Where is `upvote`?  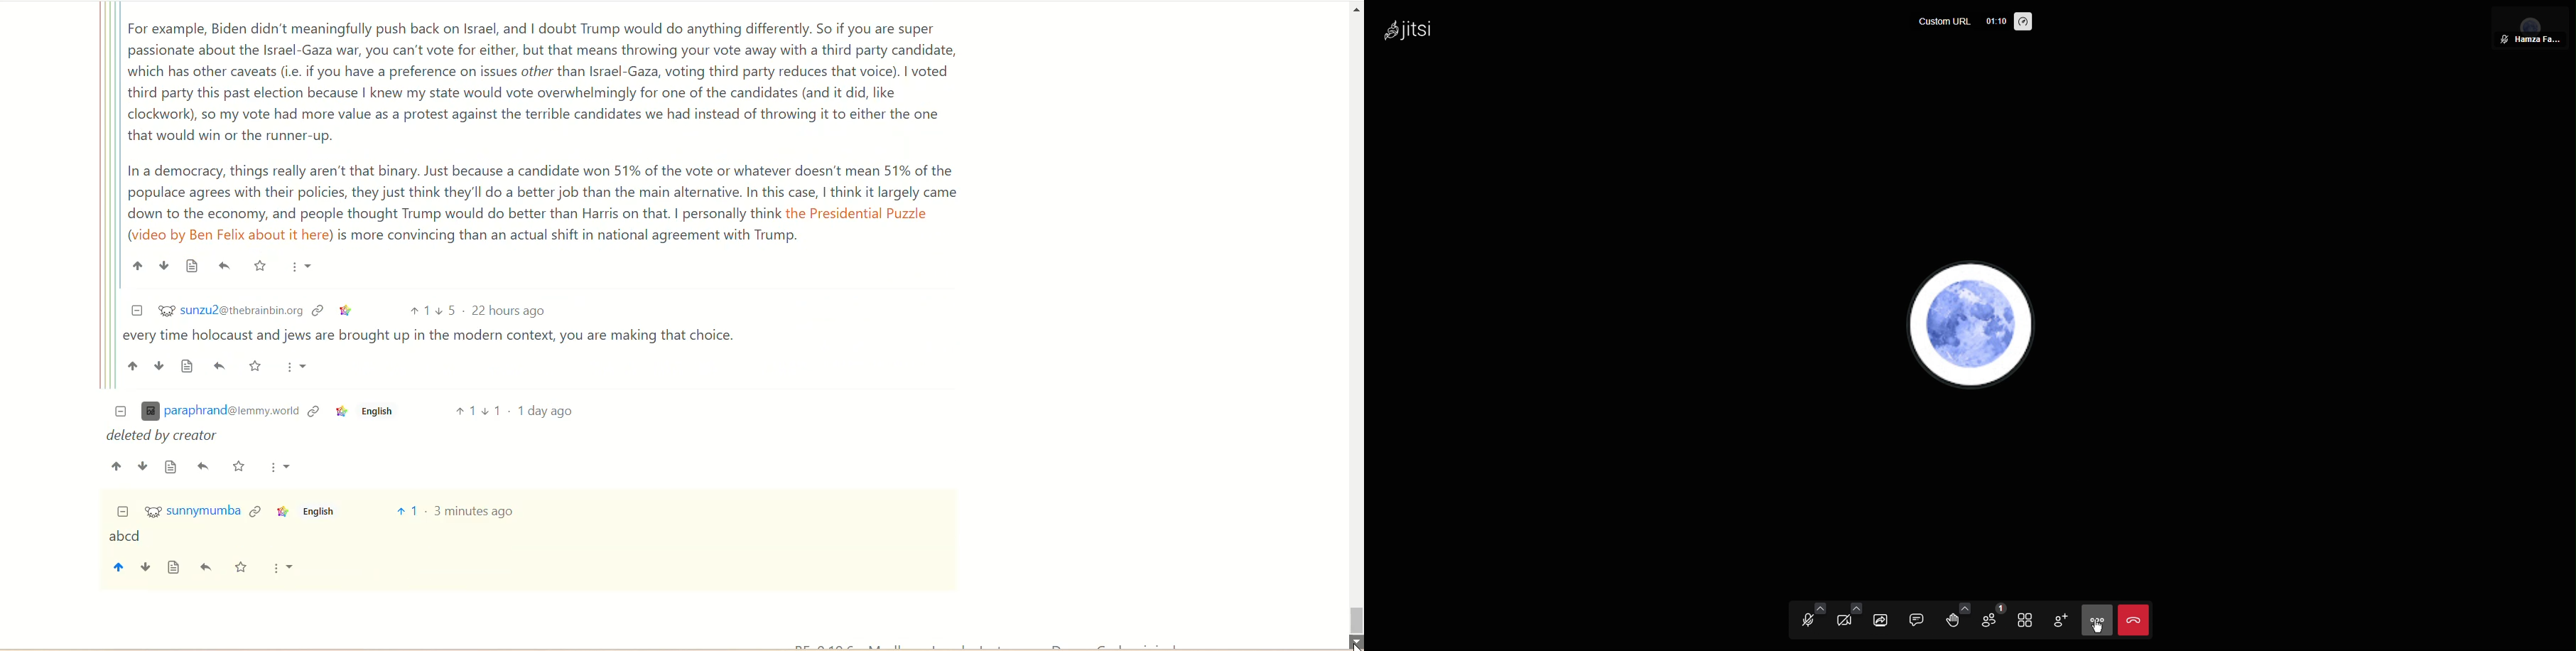
upvote is located at coordinates (117, 566).